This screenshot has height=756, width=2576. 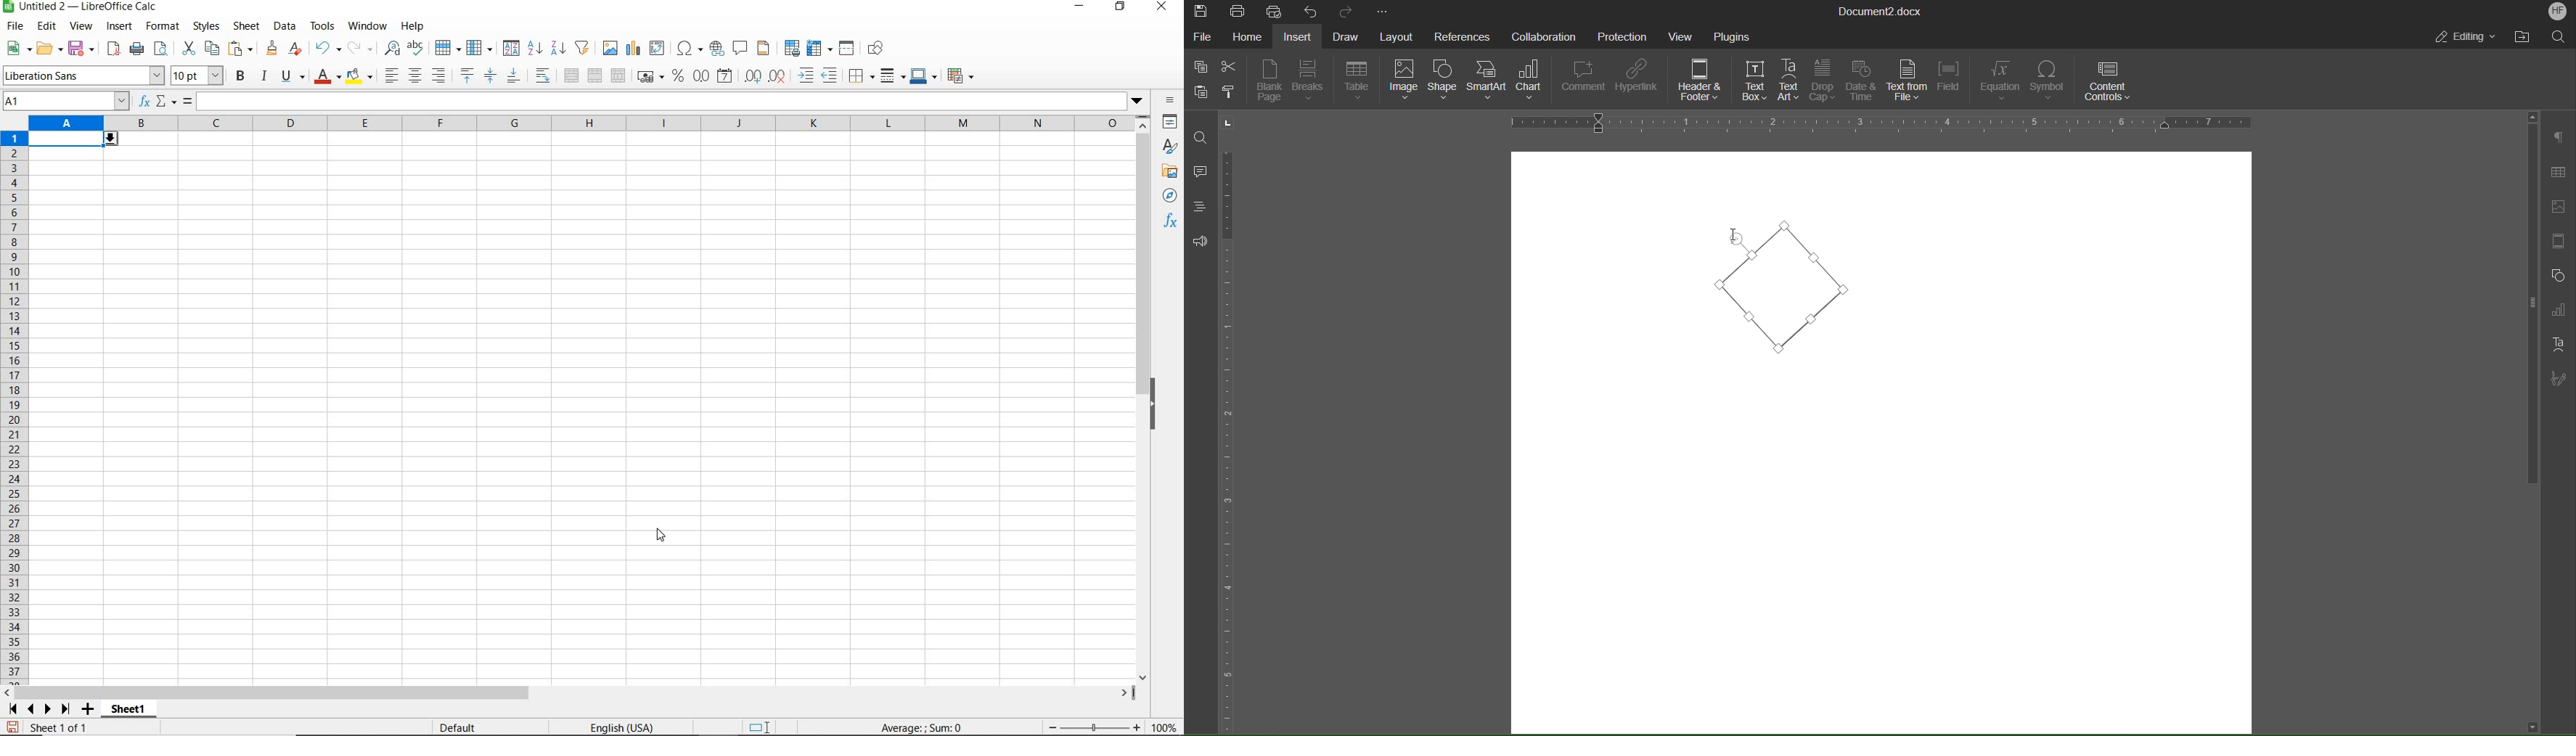 What do you see at coordinates (511, 49) in the screenshot?
I see `sort` at bounding box center [511, 49].